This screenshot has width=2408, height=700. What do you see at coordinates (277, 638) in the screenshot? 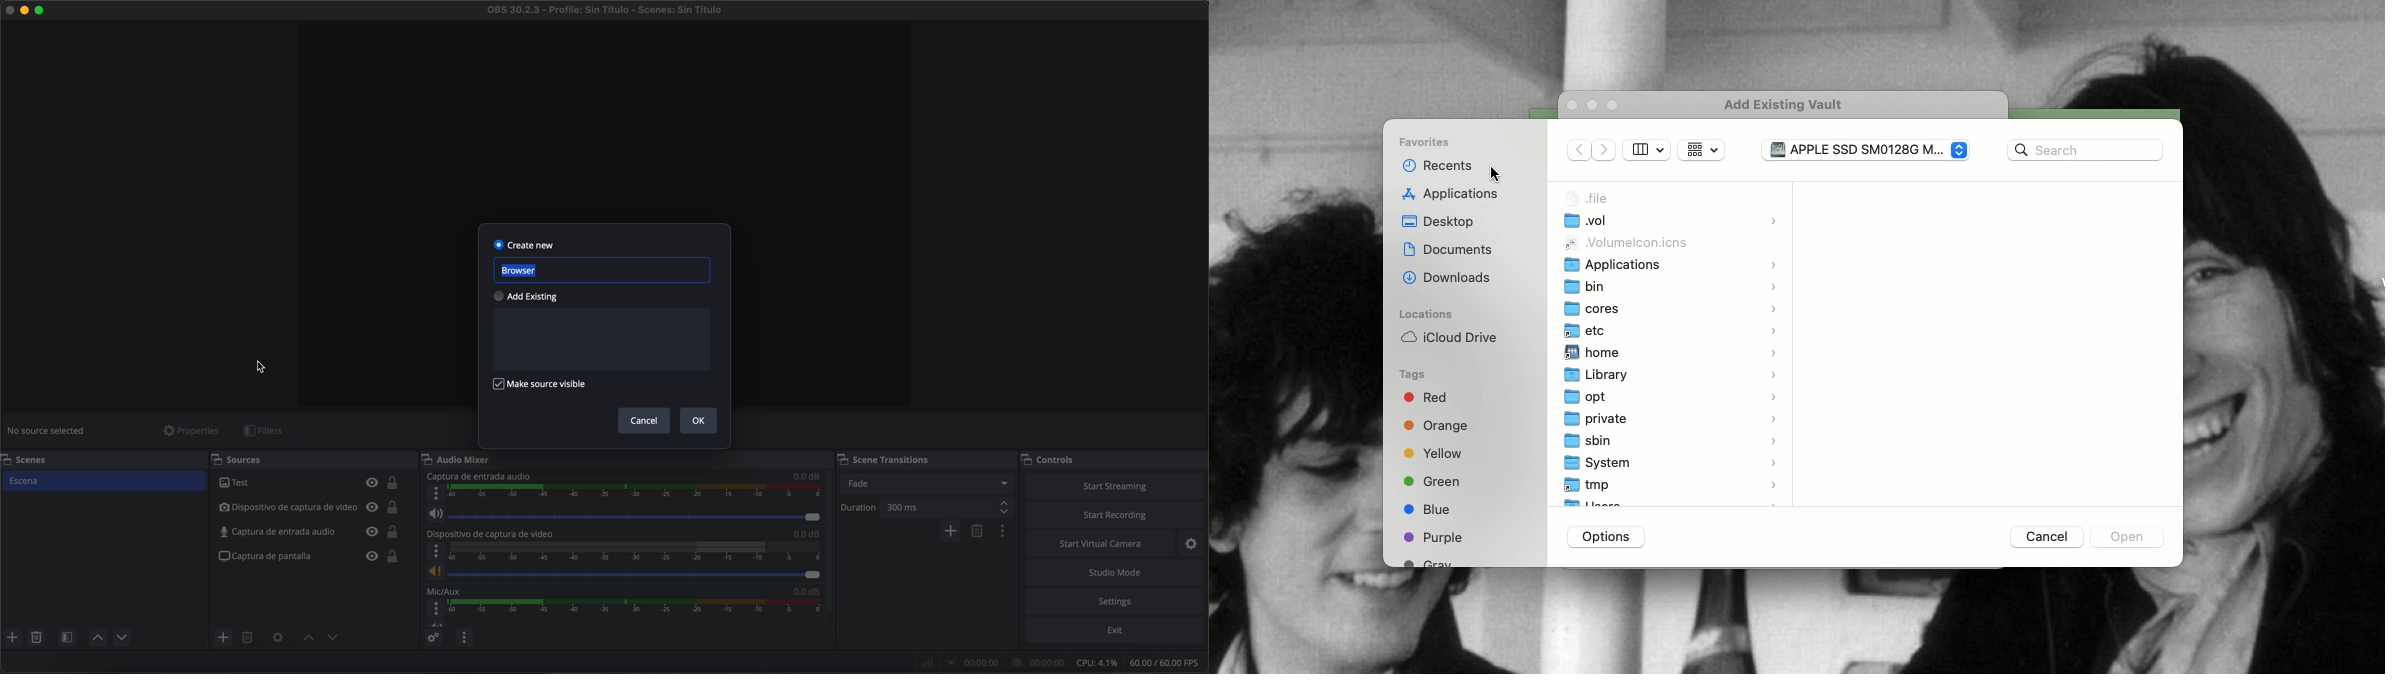
I see `open source properties` at bounding box center [277, 638].